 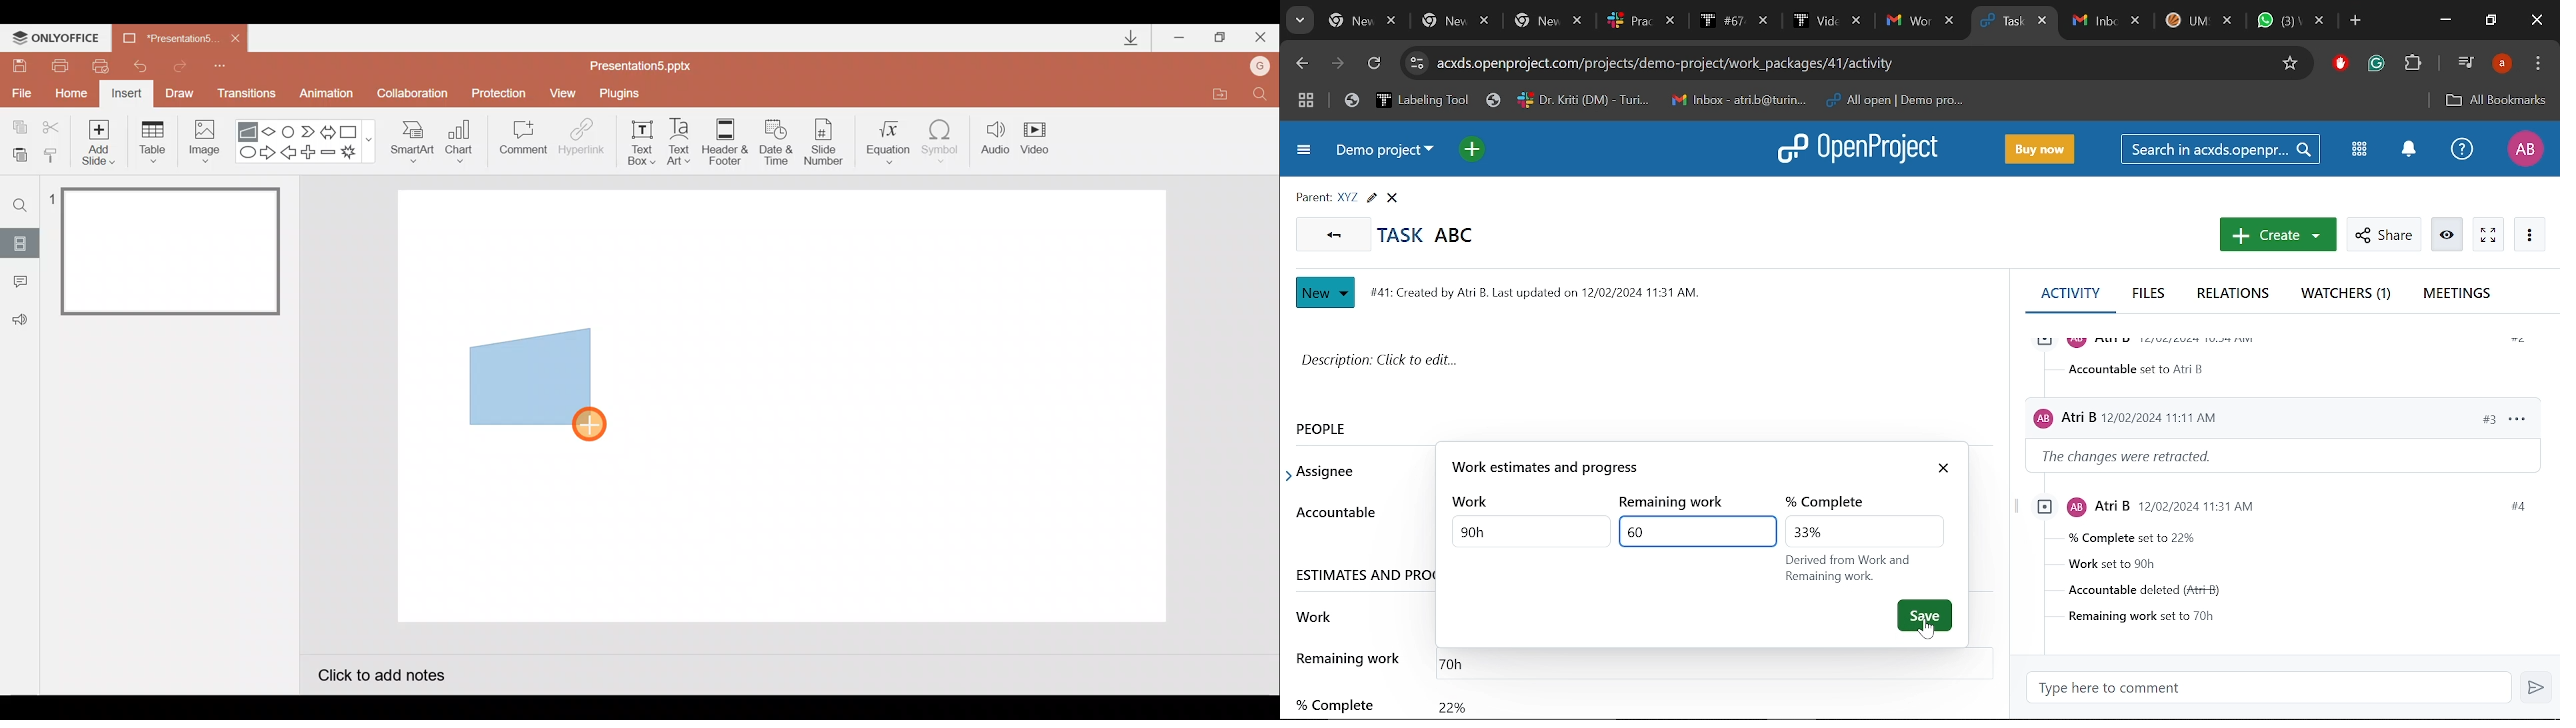 I want to click on Text Art, so click(x=683, y=141).